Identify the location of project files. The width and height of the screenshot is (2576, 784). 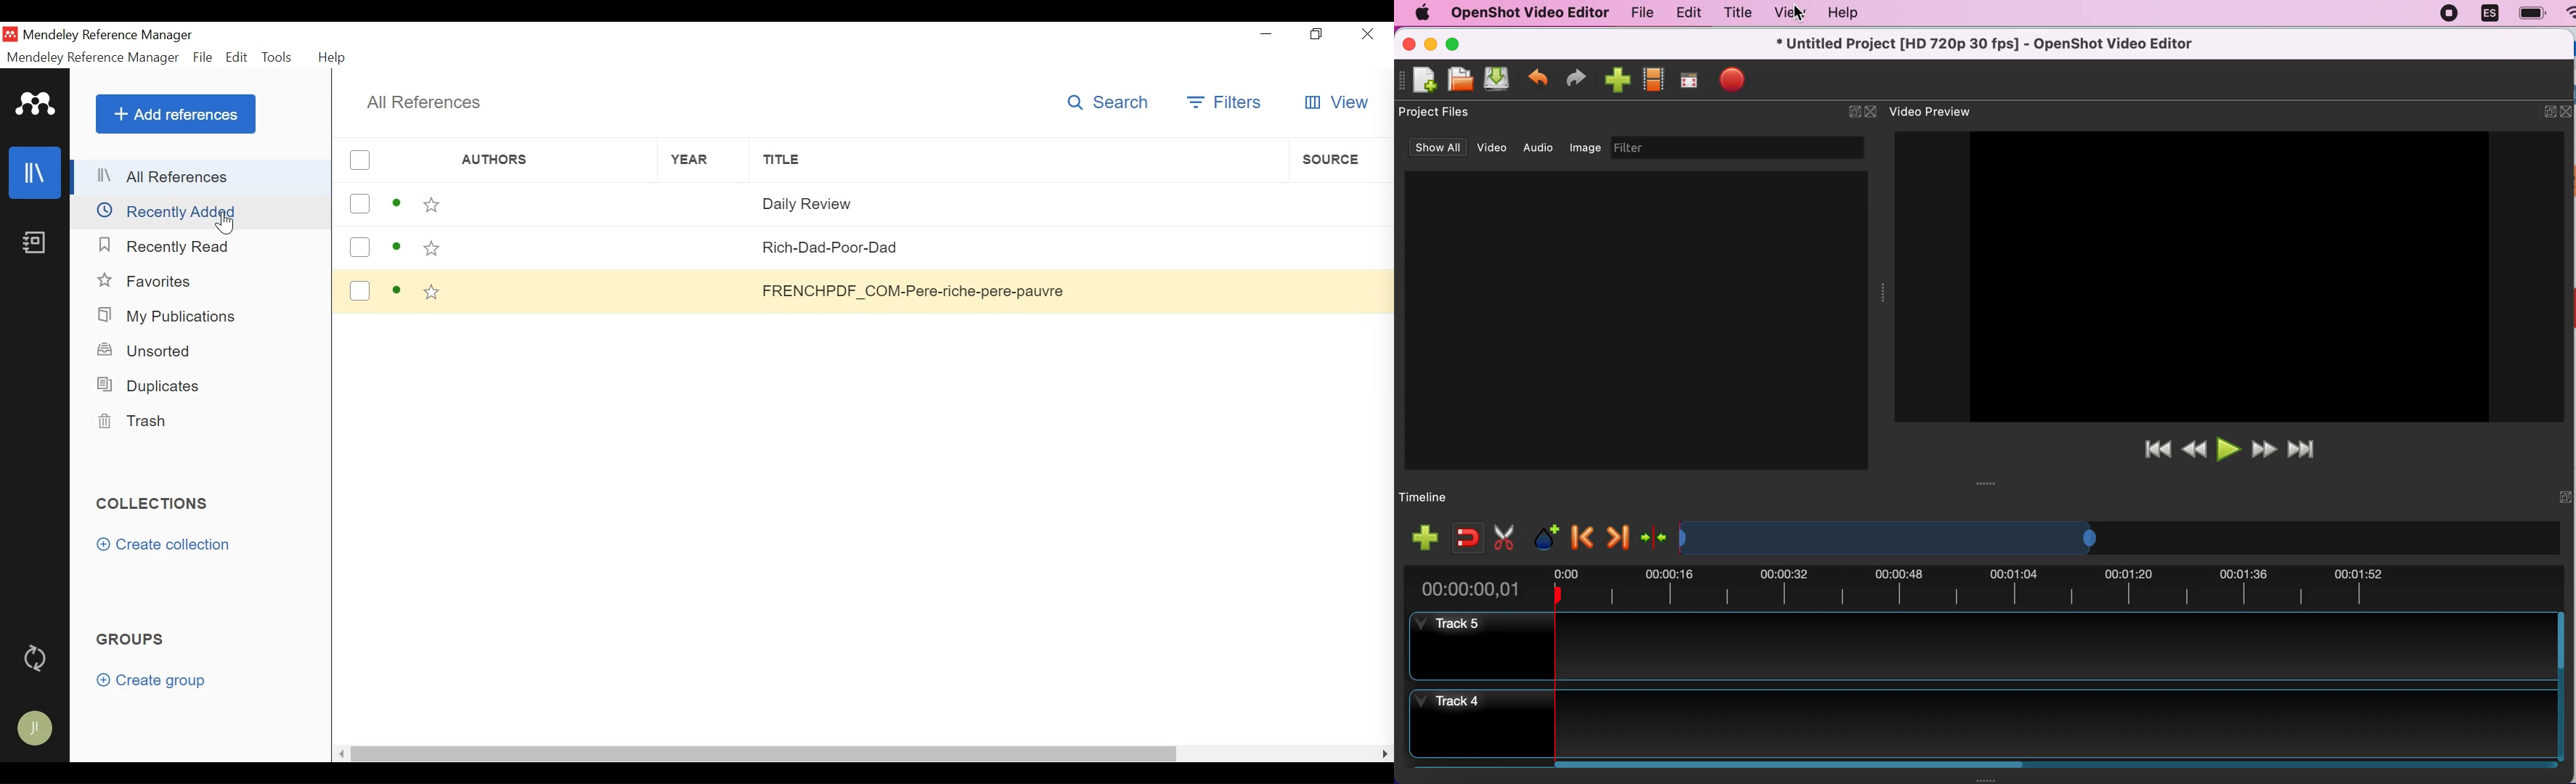
(1435, 113).